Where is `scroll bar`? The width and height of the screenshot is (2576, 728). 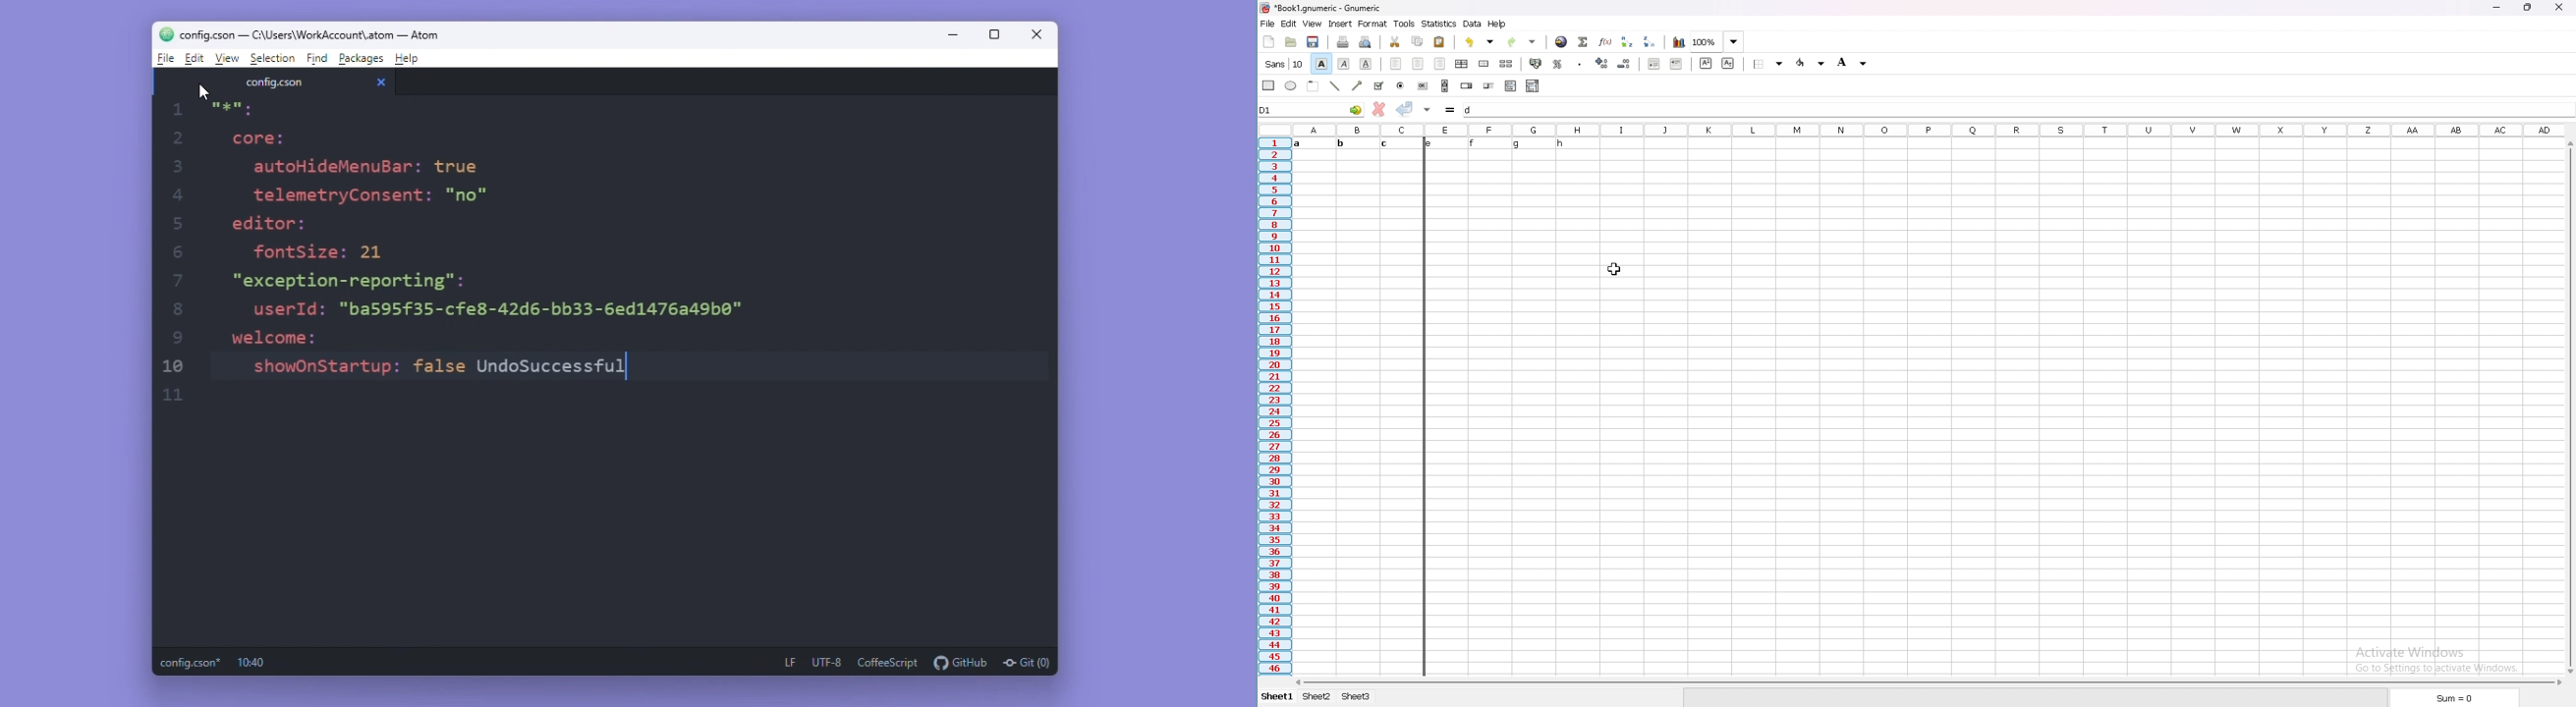
scroll bar is located at coordinates (1446, 86).